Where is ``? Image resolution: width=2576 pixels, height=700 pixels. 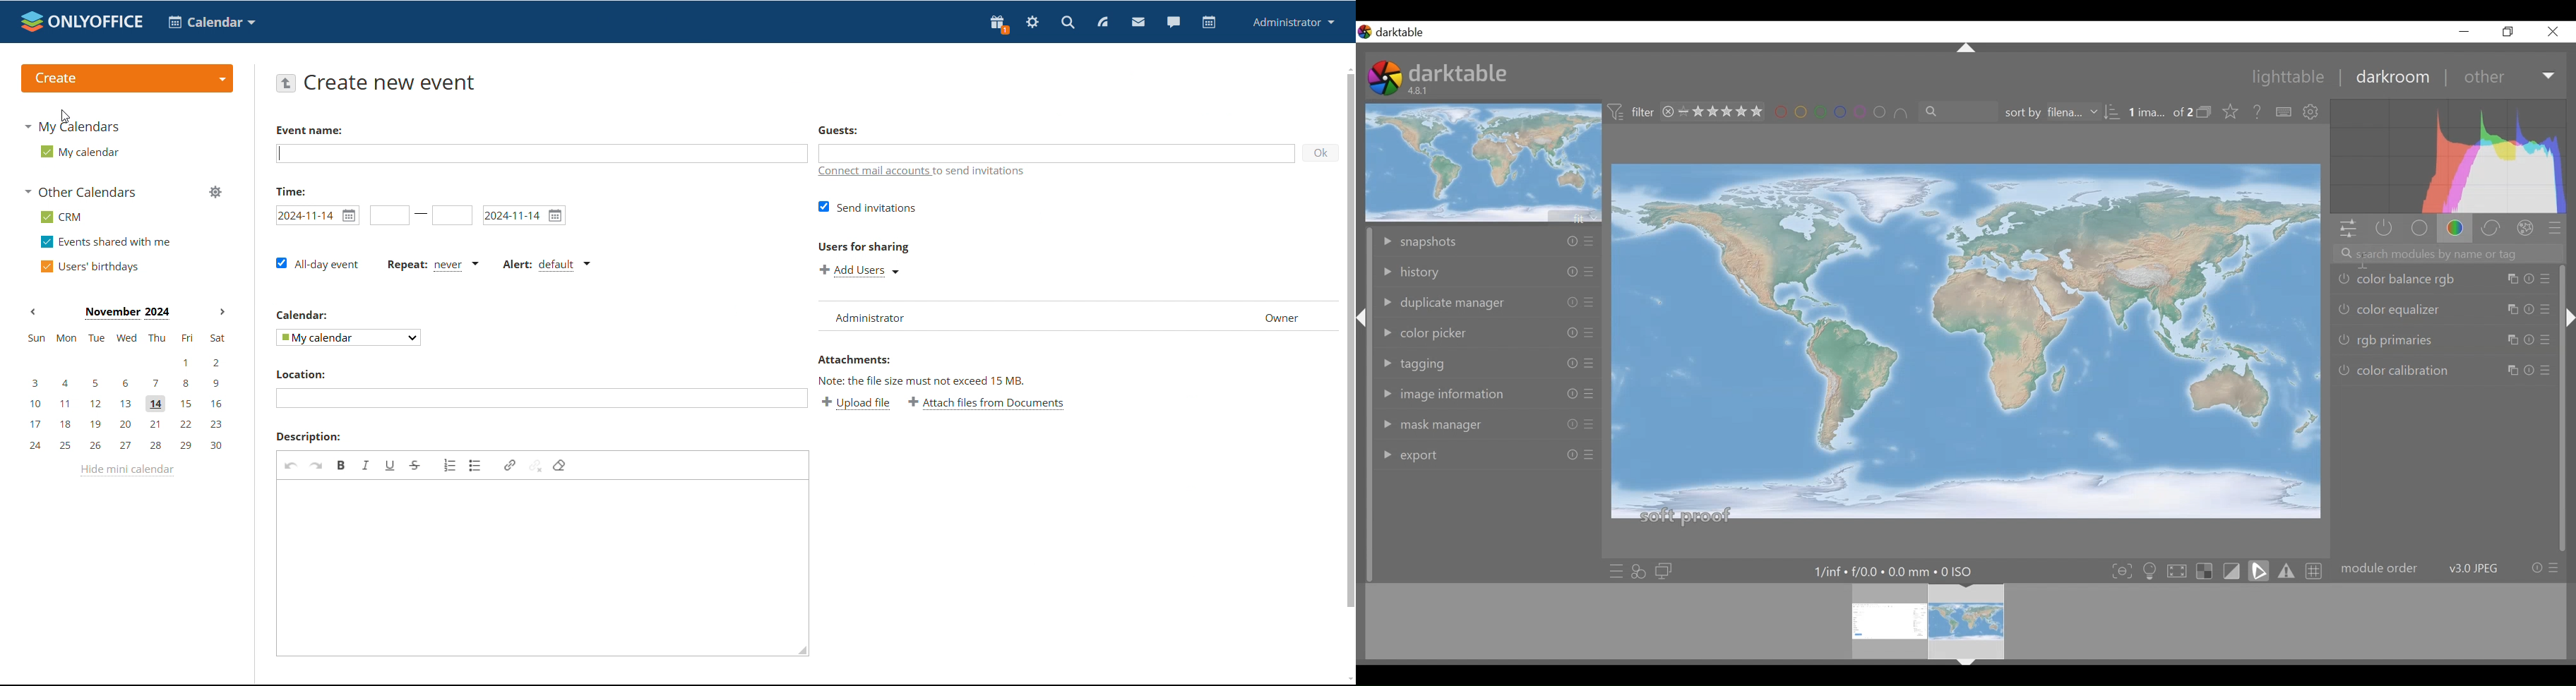  is located at coordinates (1588, 395).